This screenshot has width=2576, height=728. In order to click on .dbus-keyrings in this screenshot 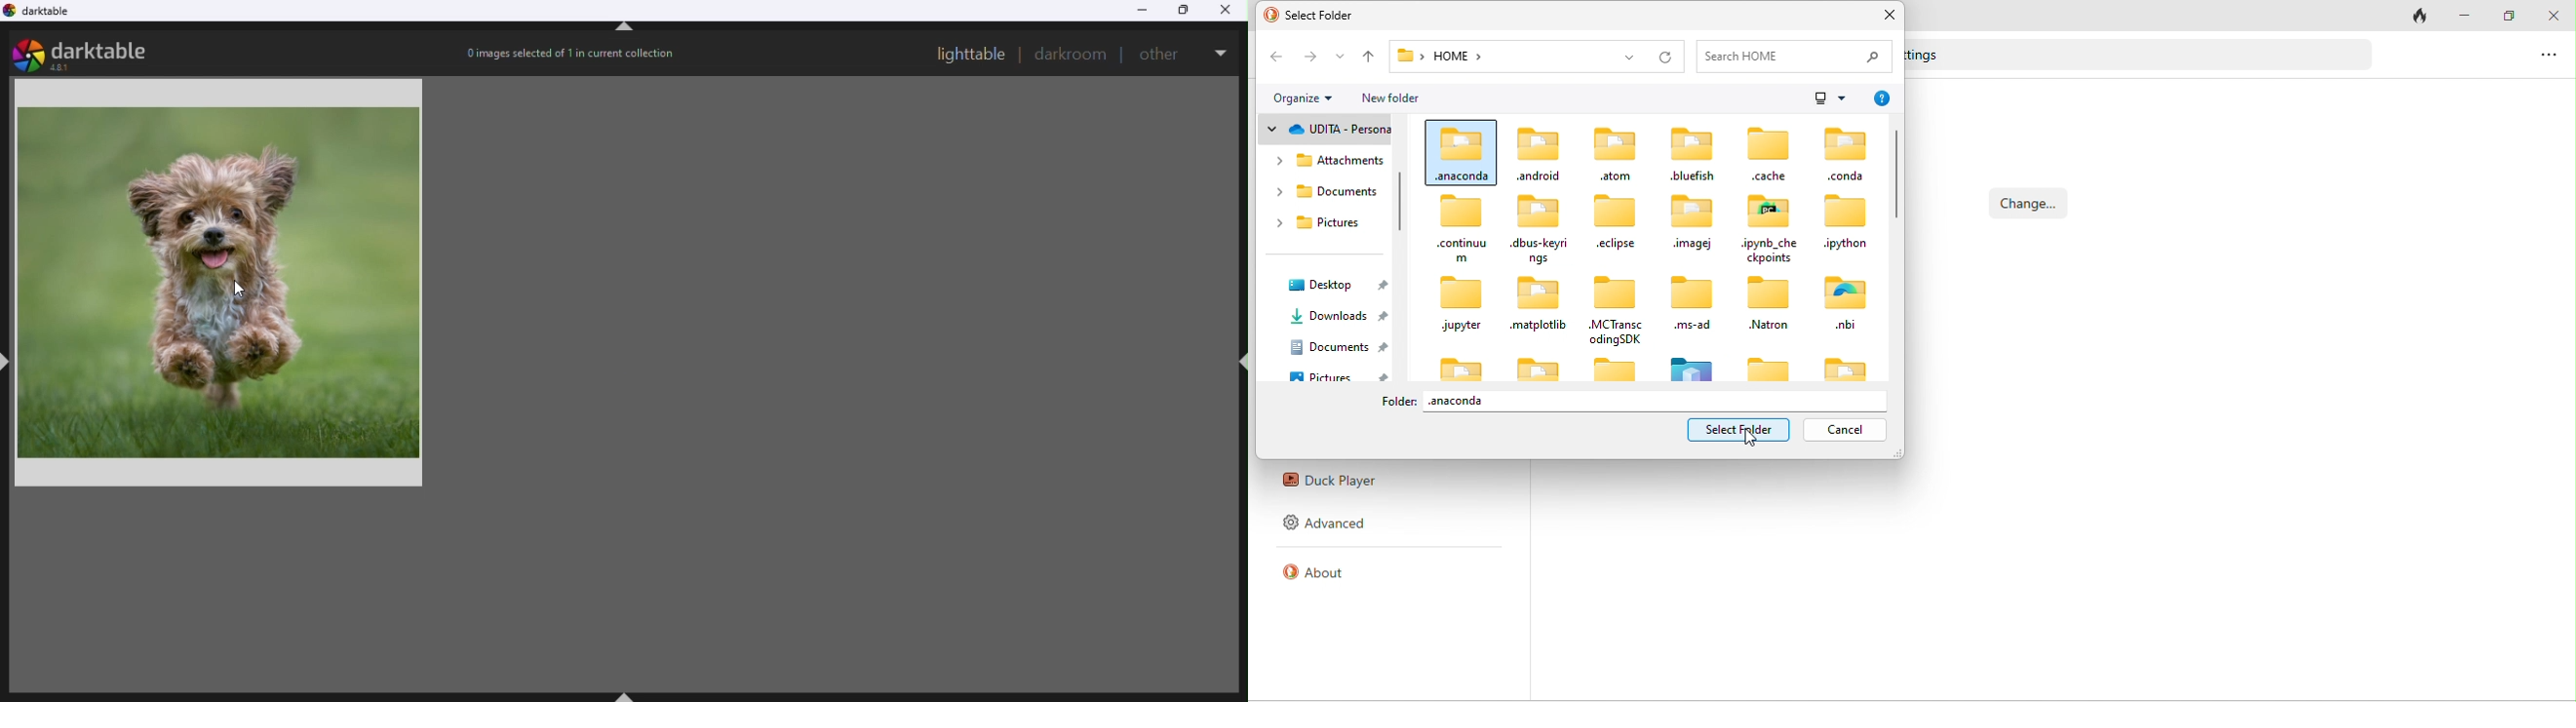, I will do `click(1541, 230)`.